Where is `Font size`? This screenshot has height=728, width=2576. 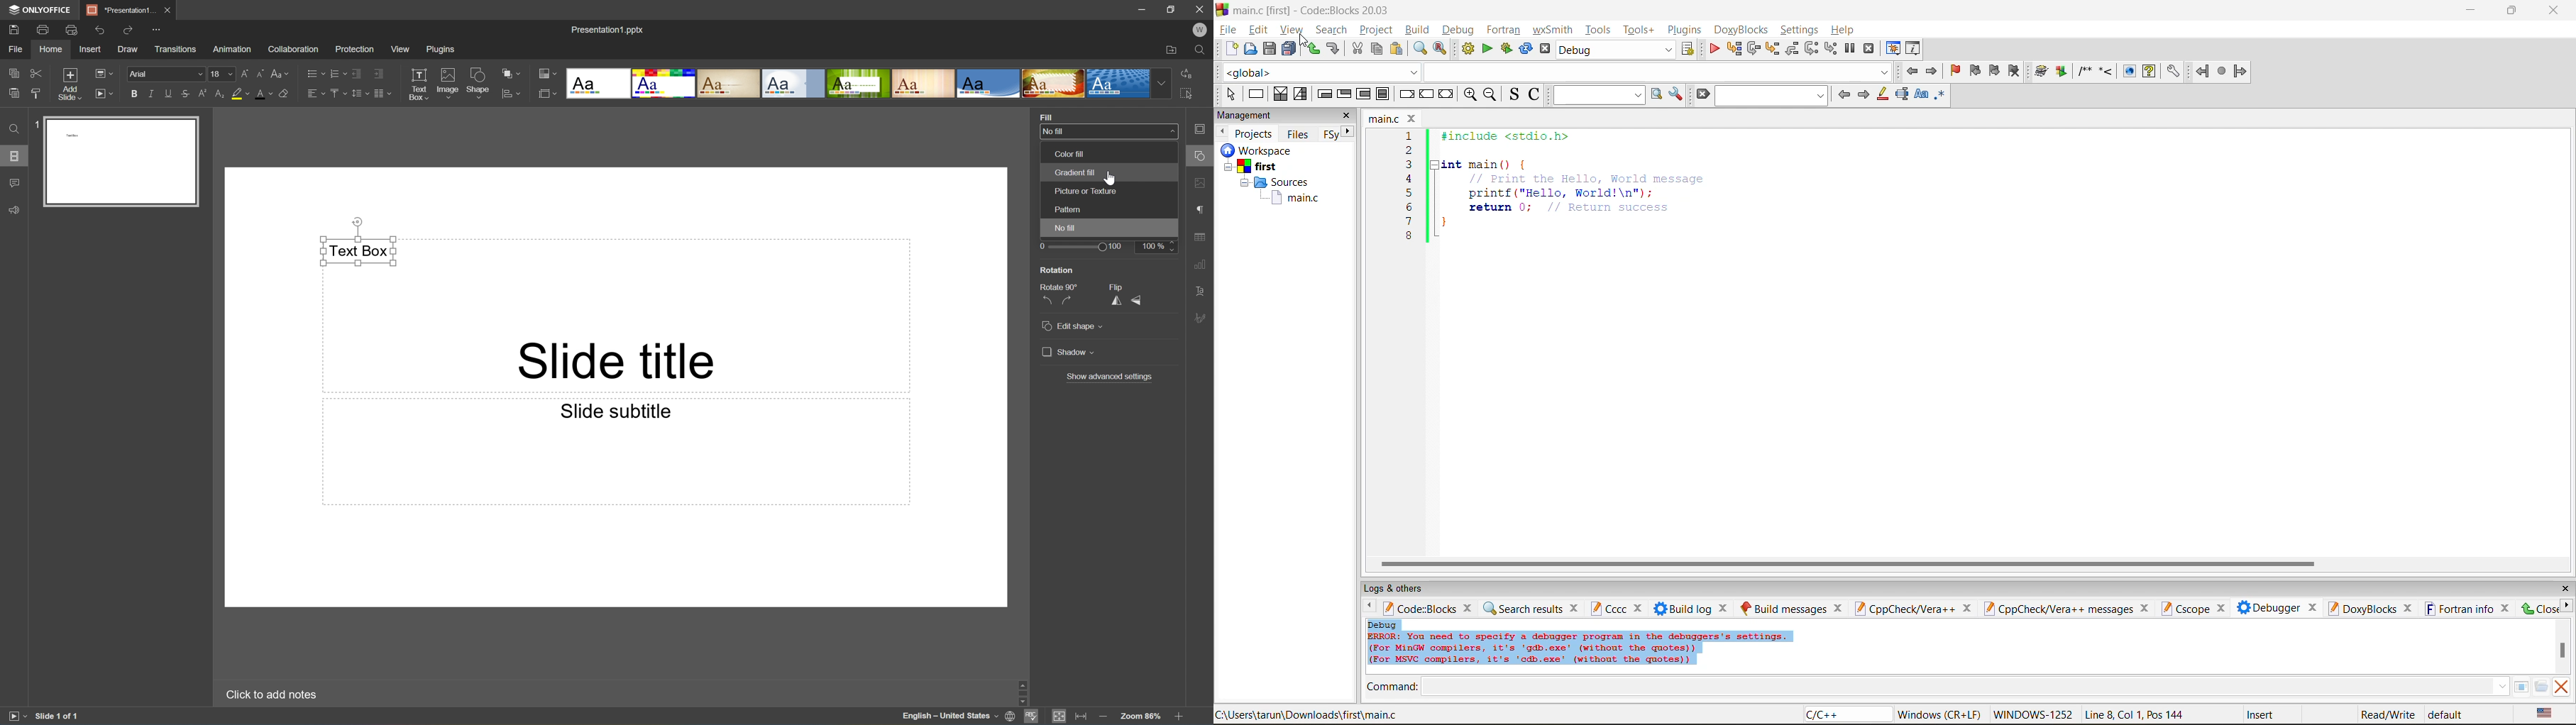 Font size is located at coordinates (221, 73).